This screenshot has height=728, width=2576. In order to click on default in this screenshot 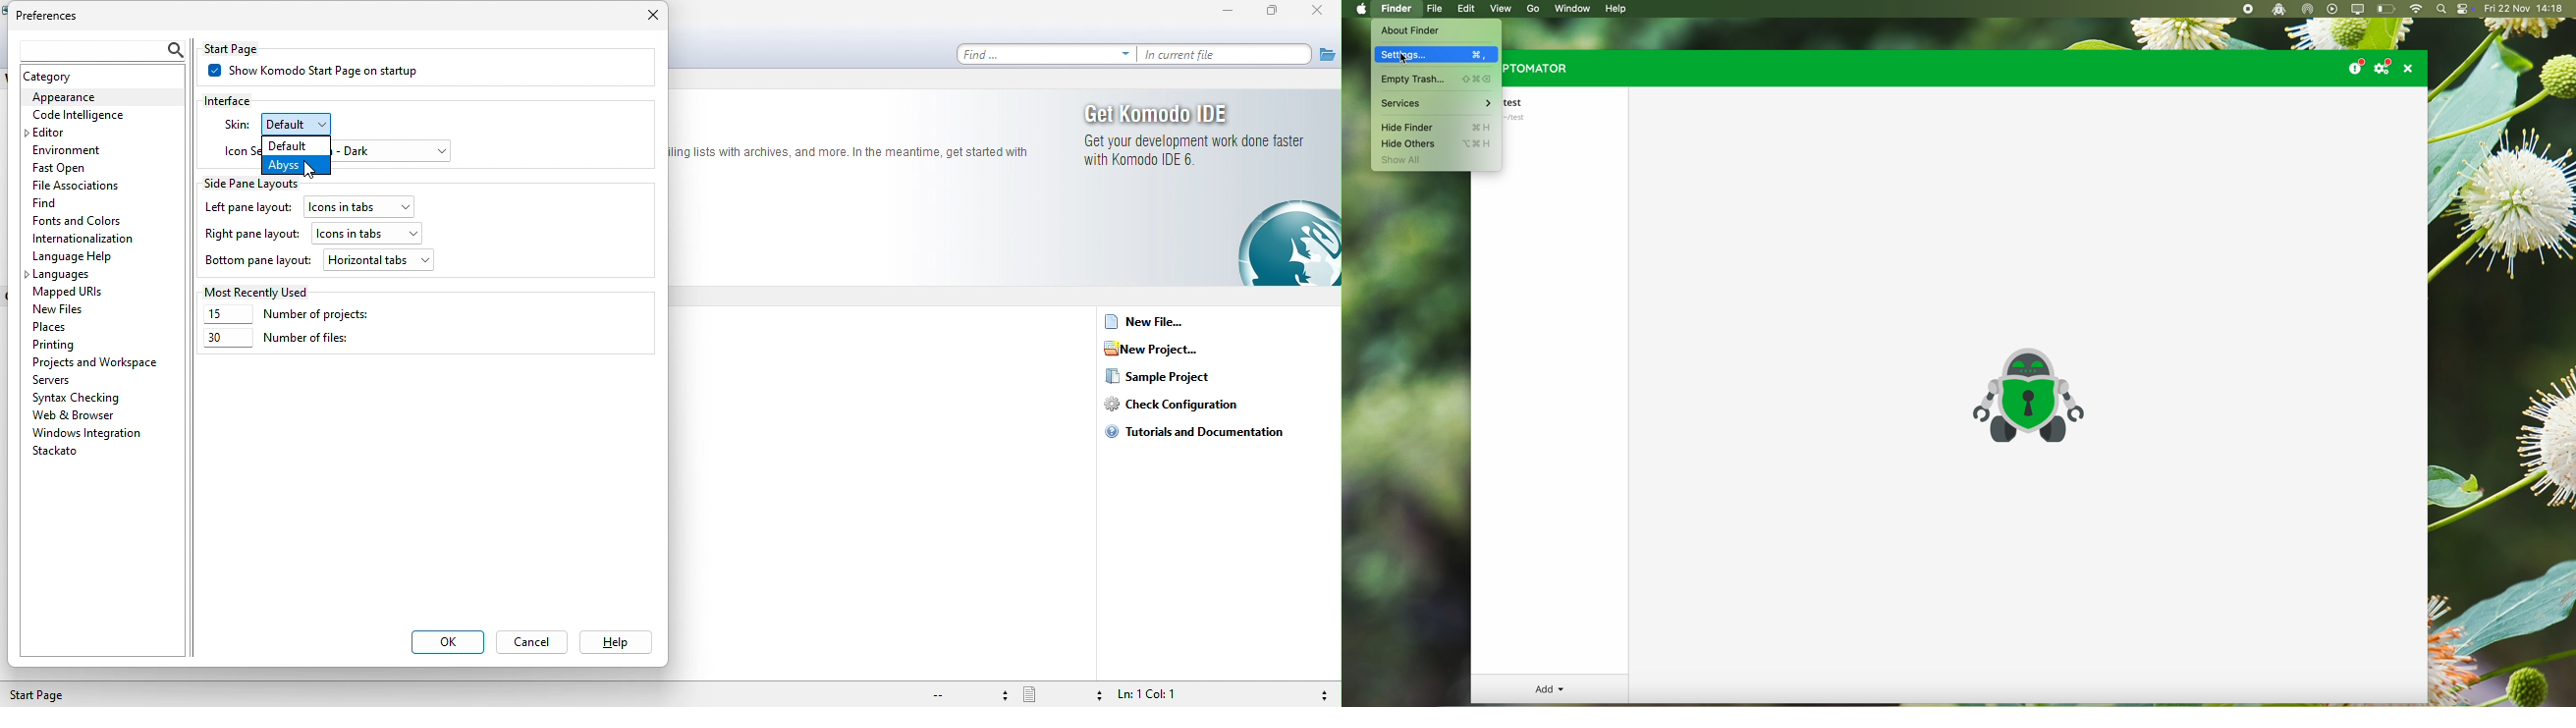, I will do `click(310, 124)`.